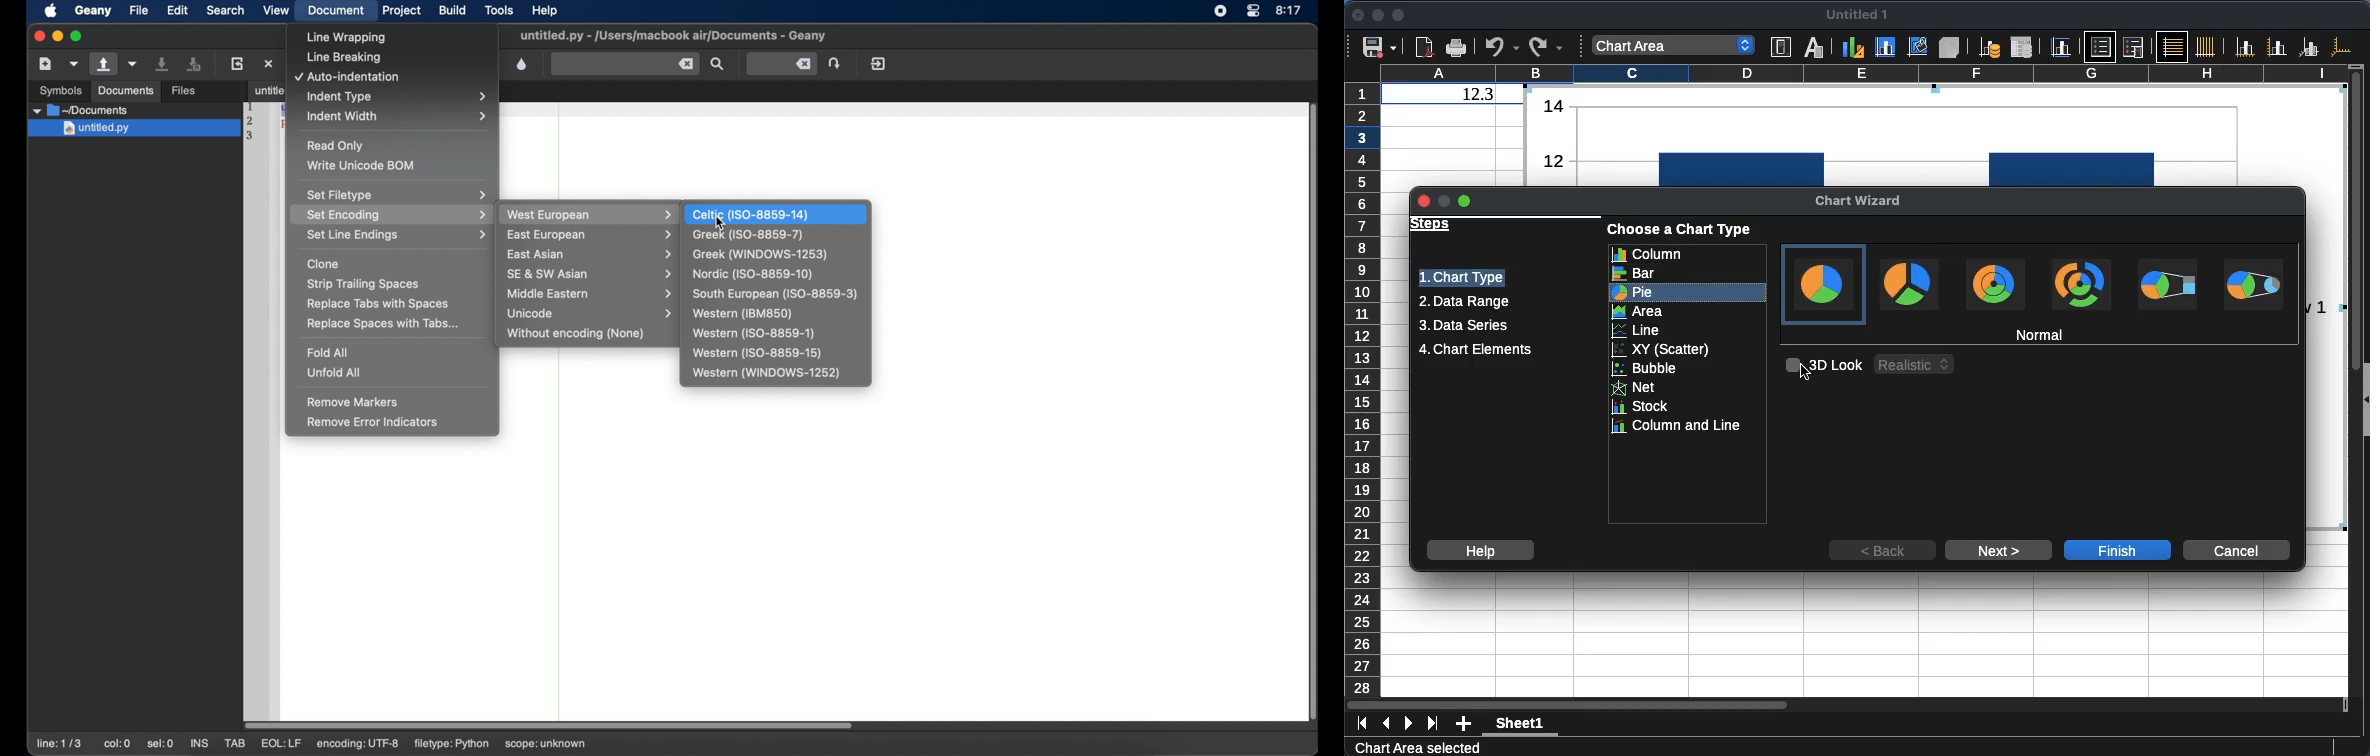 The height and width of the screenshot is (756, 2380). What do you see at coordinates (1379, 15) in the screenshot?
I see `minimize` at bounding box center [1379, 15].